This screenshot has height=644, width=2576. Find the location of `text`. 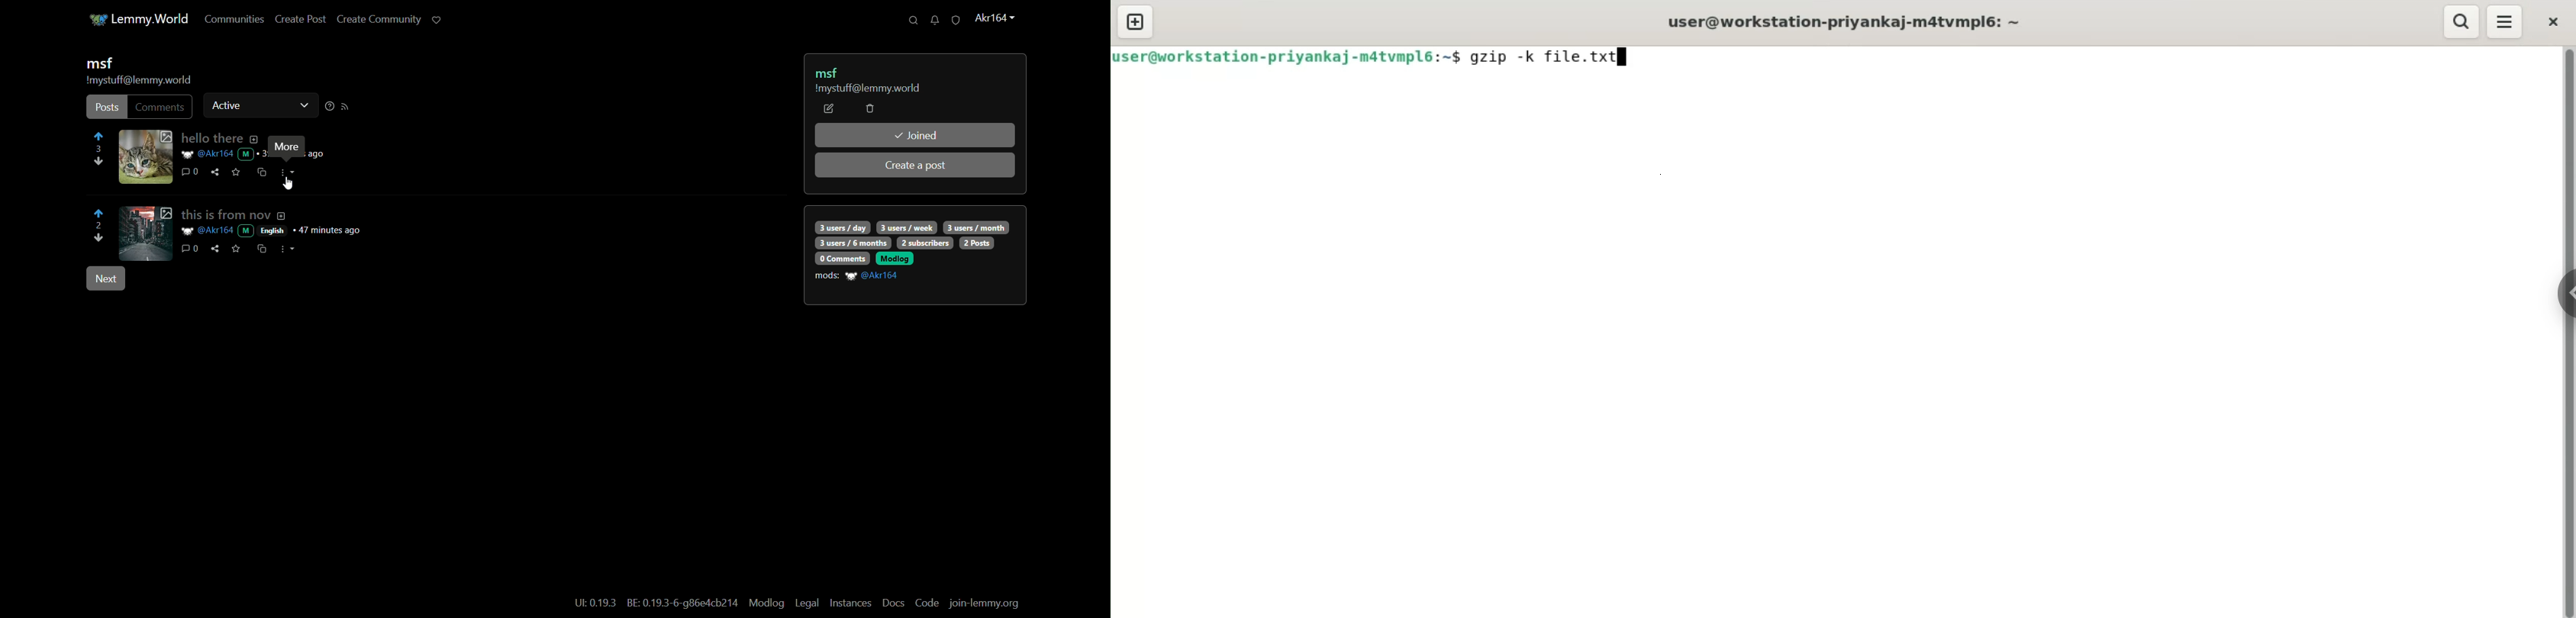

text is located at coordinates (684, 604).